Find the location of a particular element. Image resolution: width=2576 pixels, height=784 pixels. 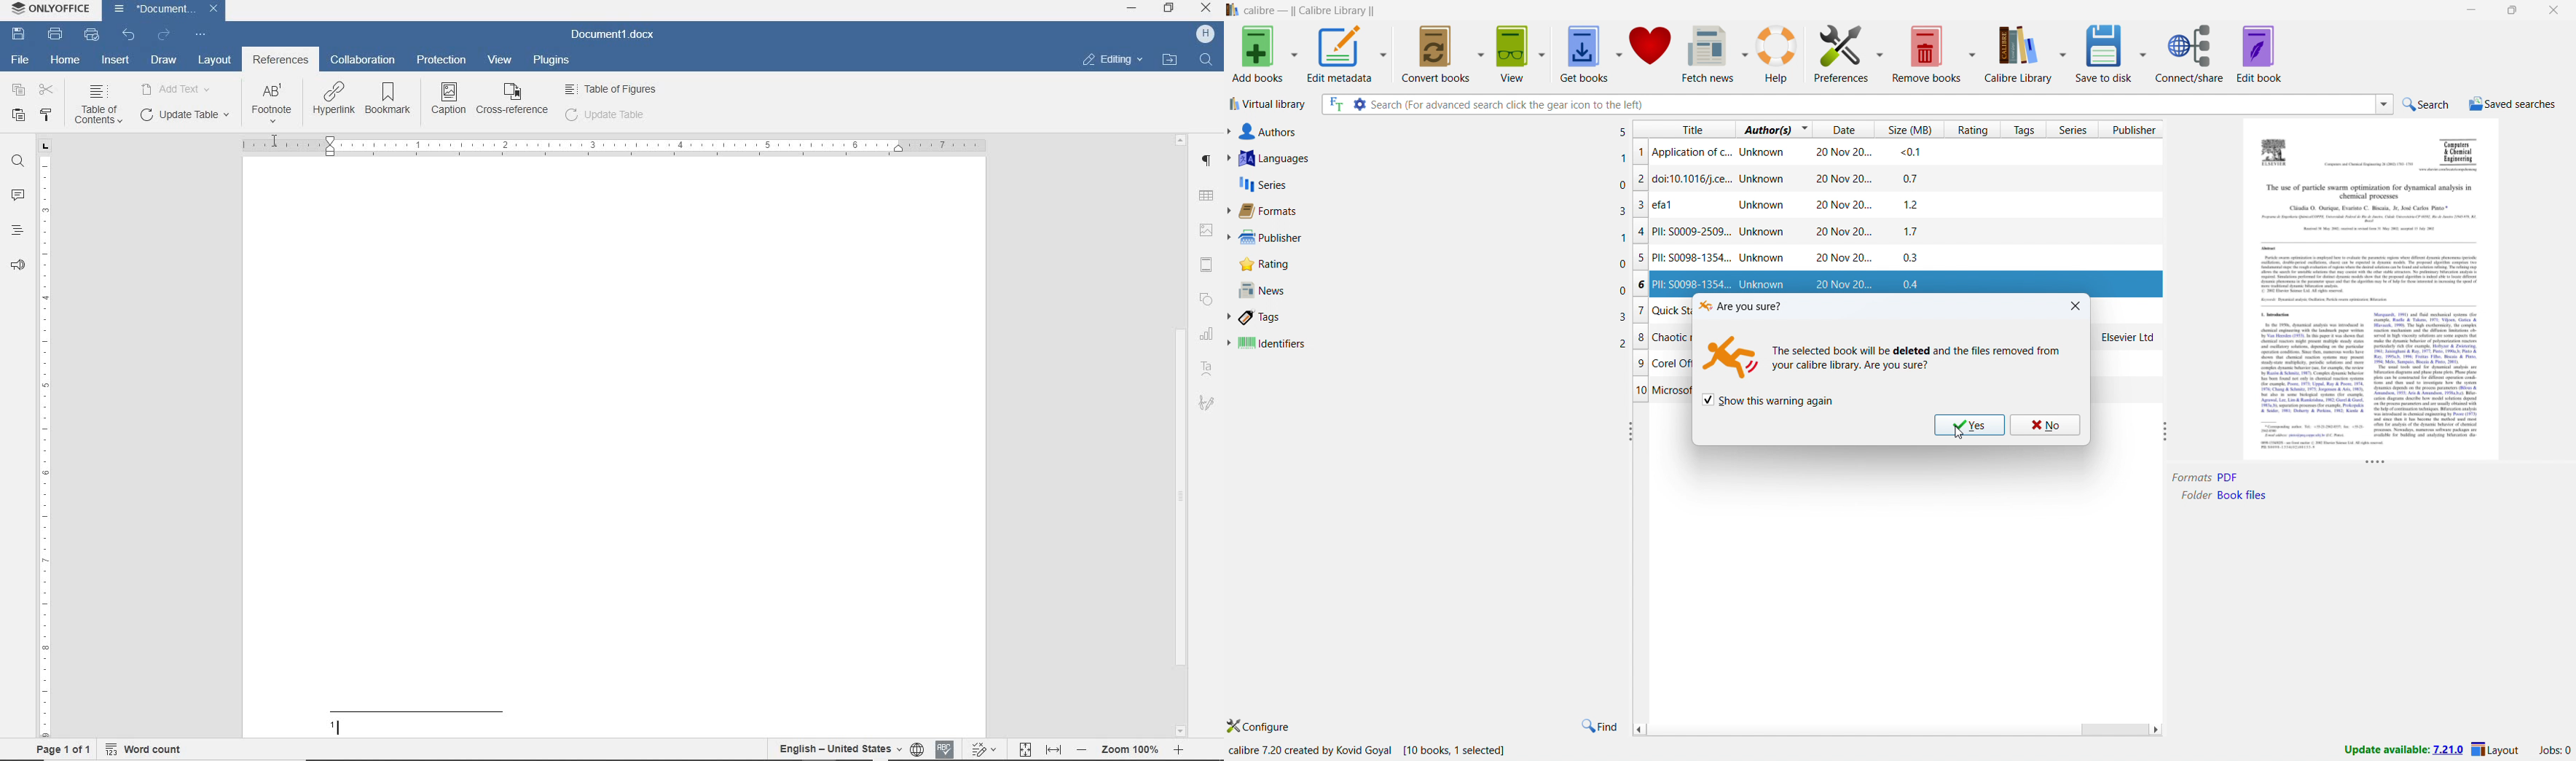

word count is located at coordinates (146, 752).